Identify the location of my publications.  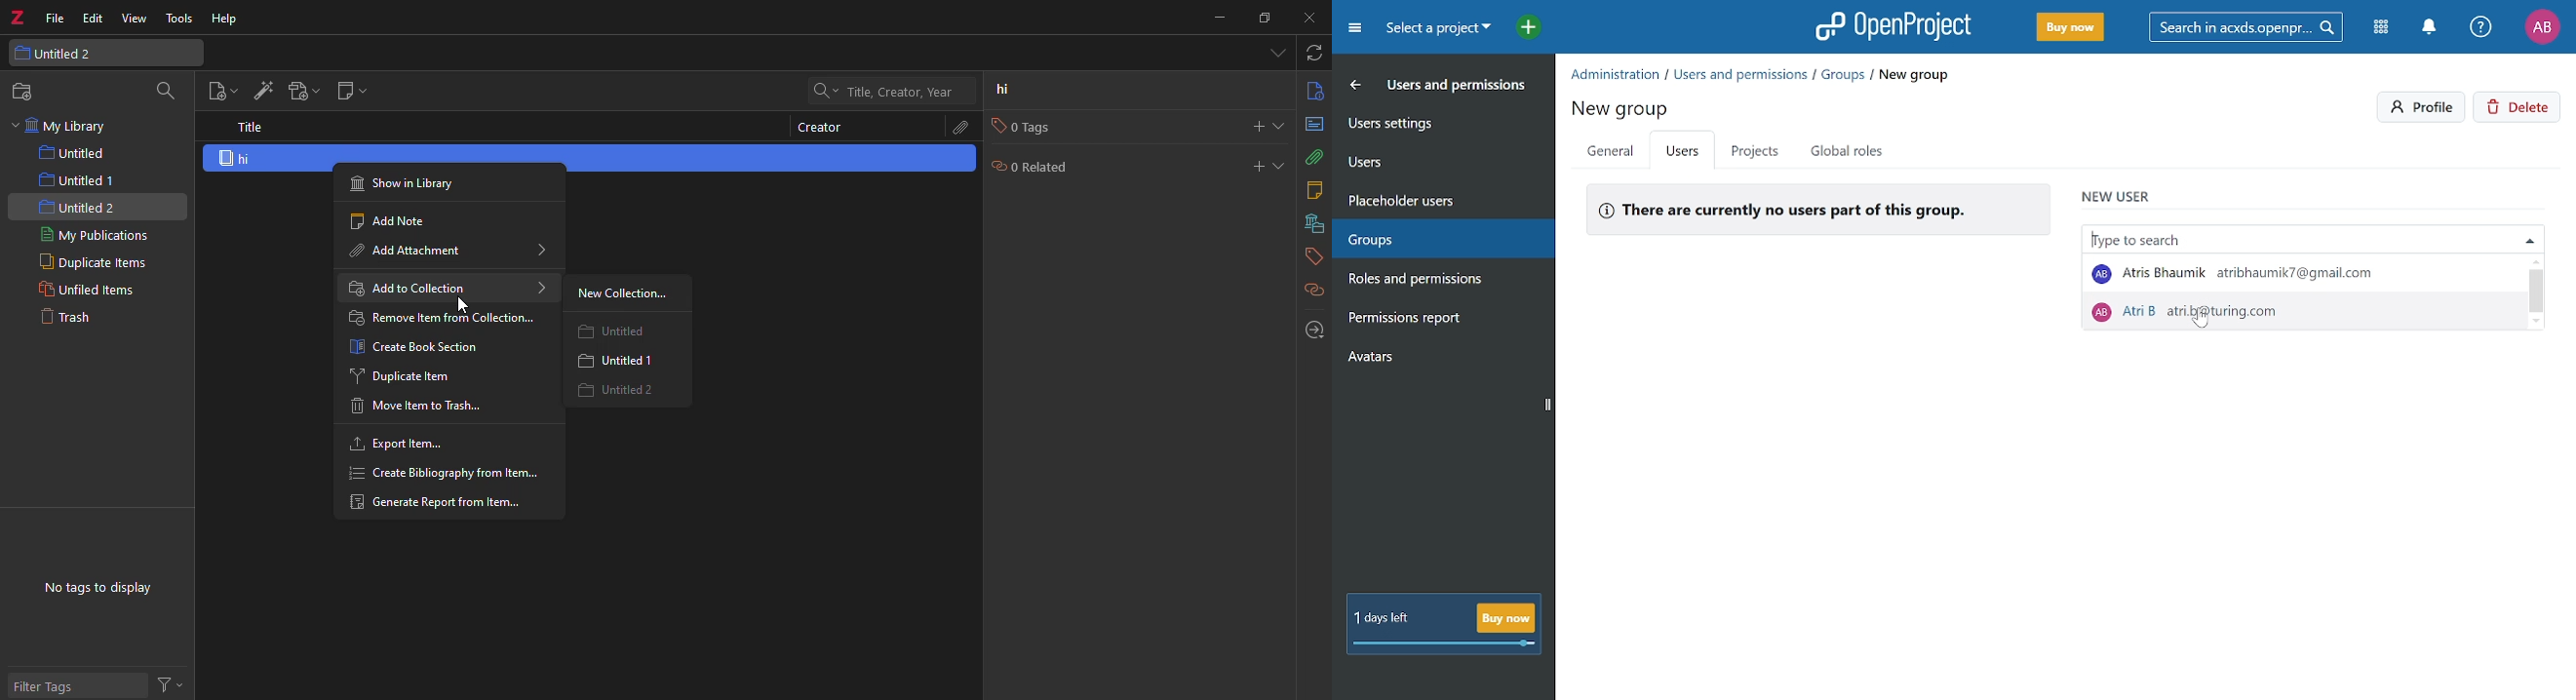
(93, 235).